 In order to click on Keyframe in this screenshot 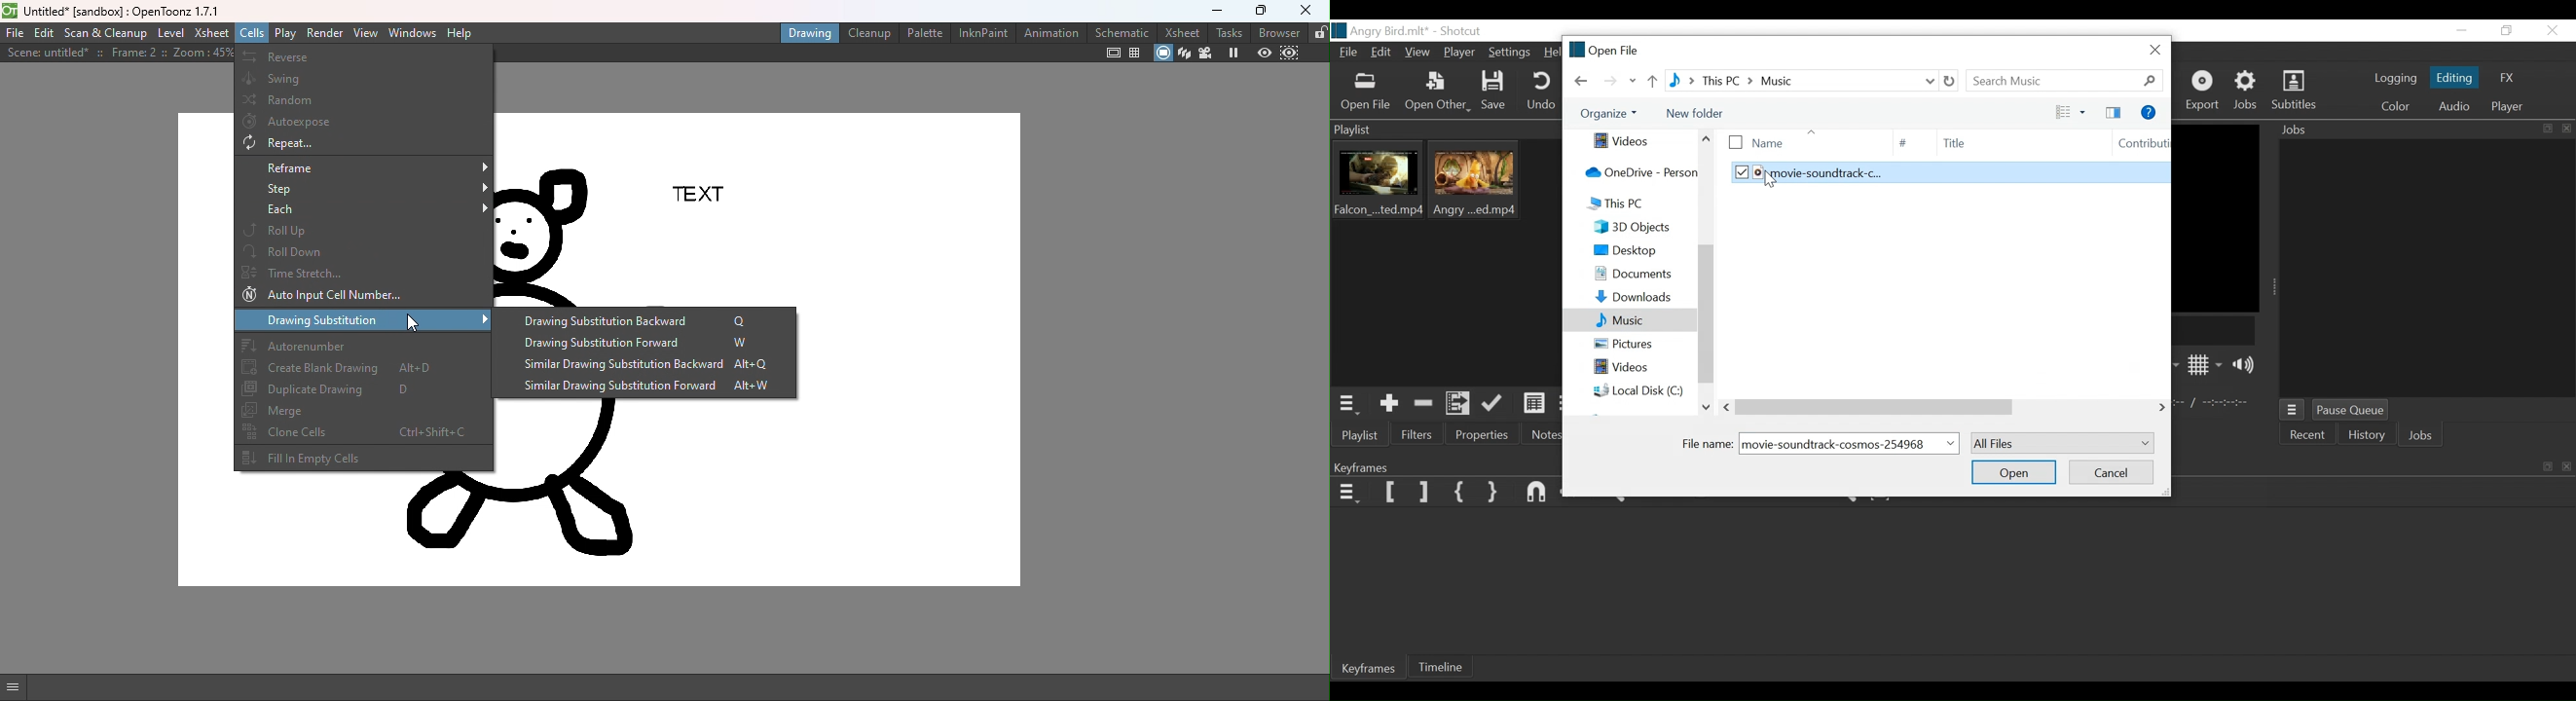, I will do `click(1366, 669)`.